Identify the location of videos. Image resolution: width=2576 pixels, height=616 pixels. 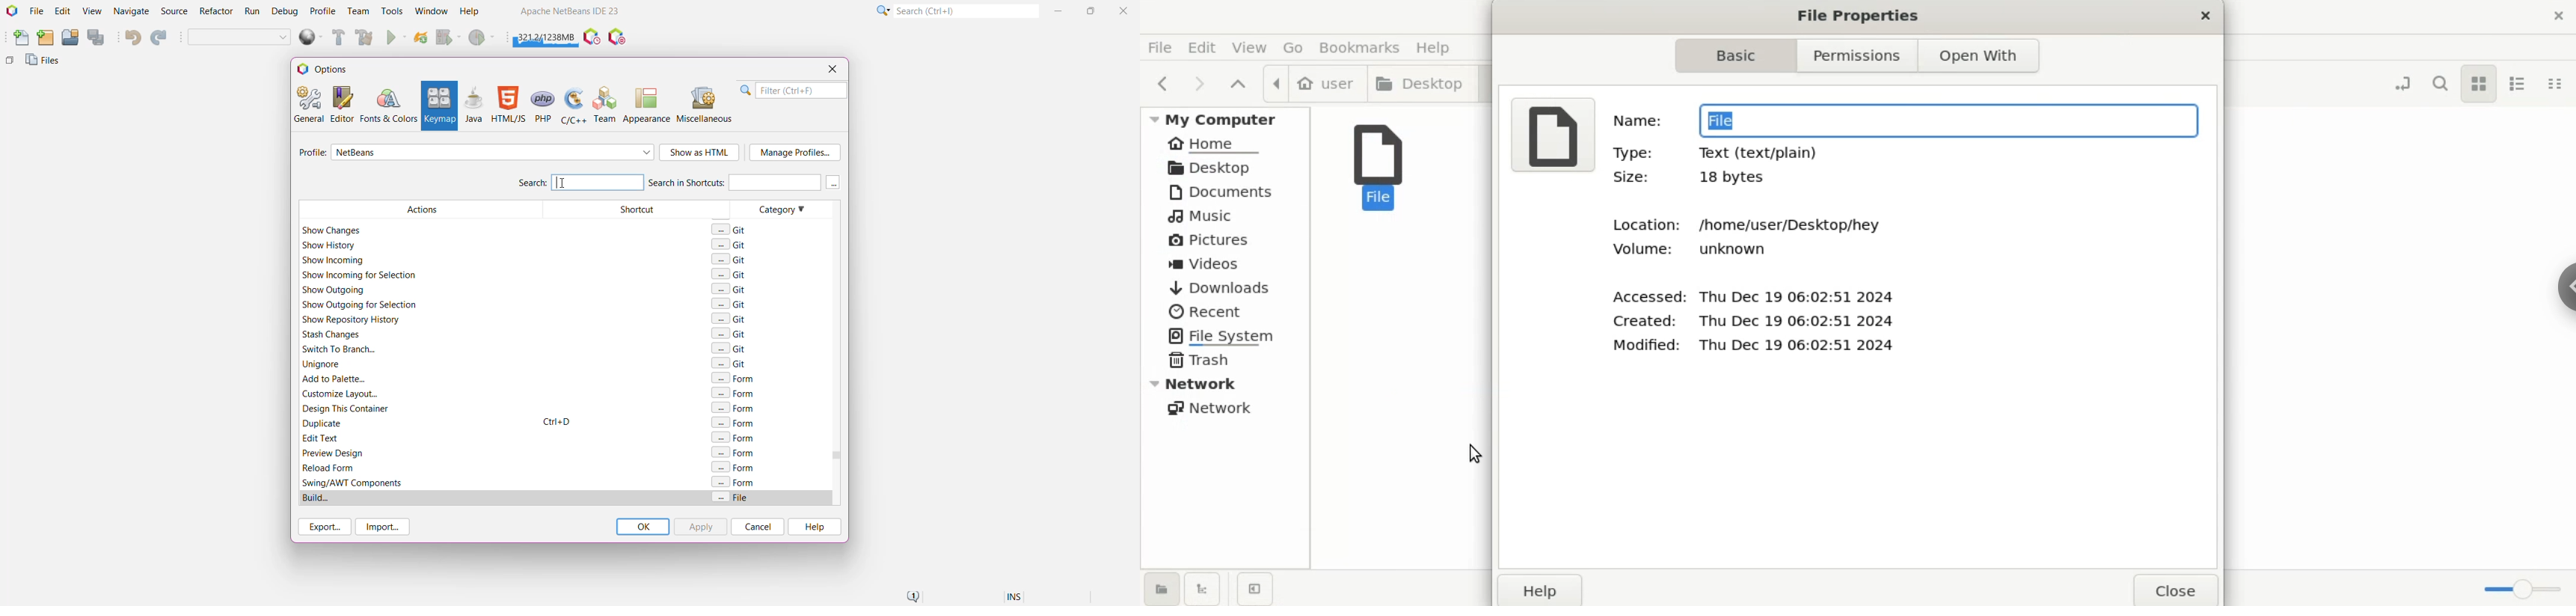
(1225, 263).